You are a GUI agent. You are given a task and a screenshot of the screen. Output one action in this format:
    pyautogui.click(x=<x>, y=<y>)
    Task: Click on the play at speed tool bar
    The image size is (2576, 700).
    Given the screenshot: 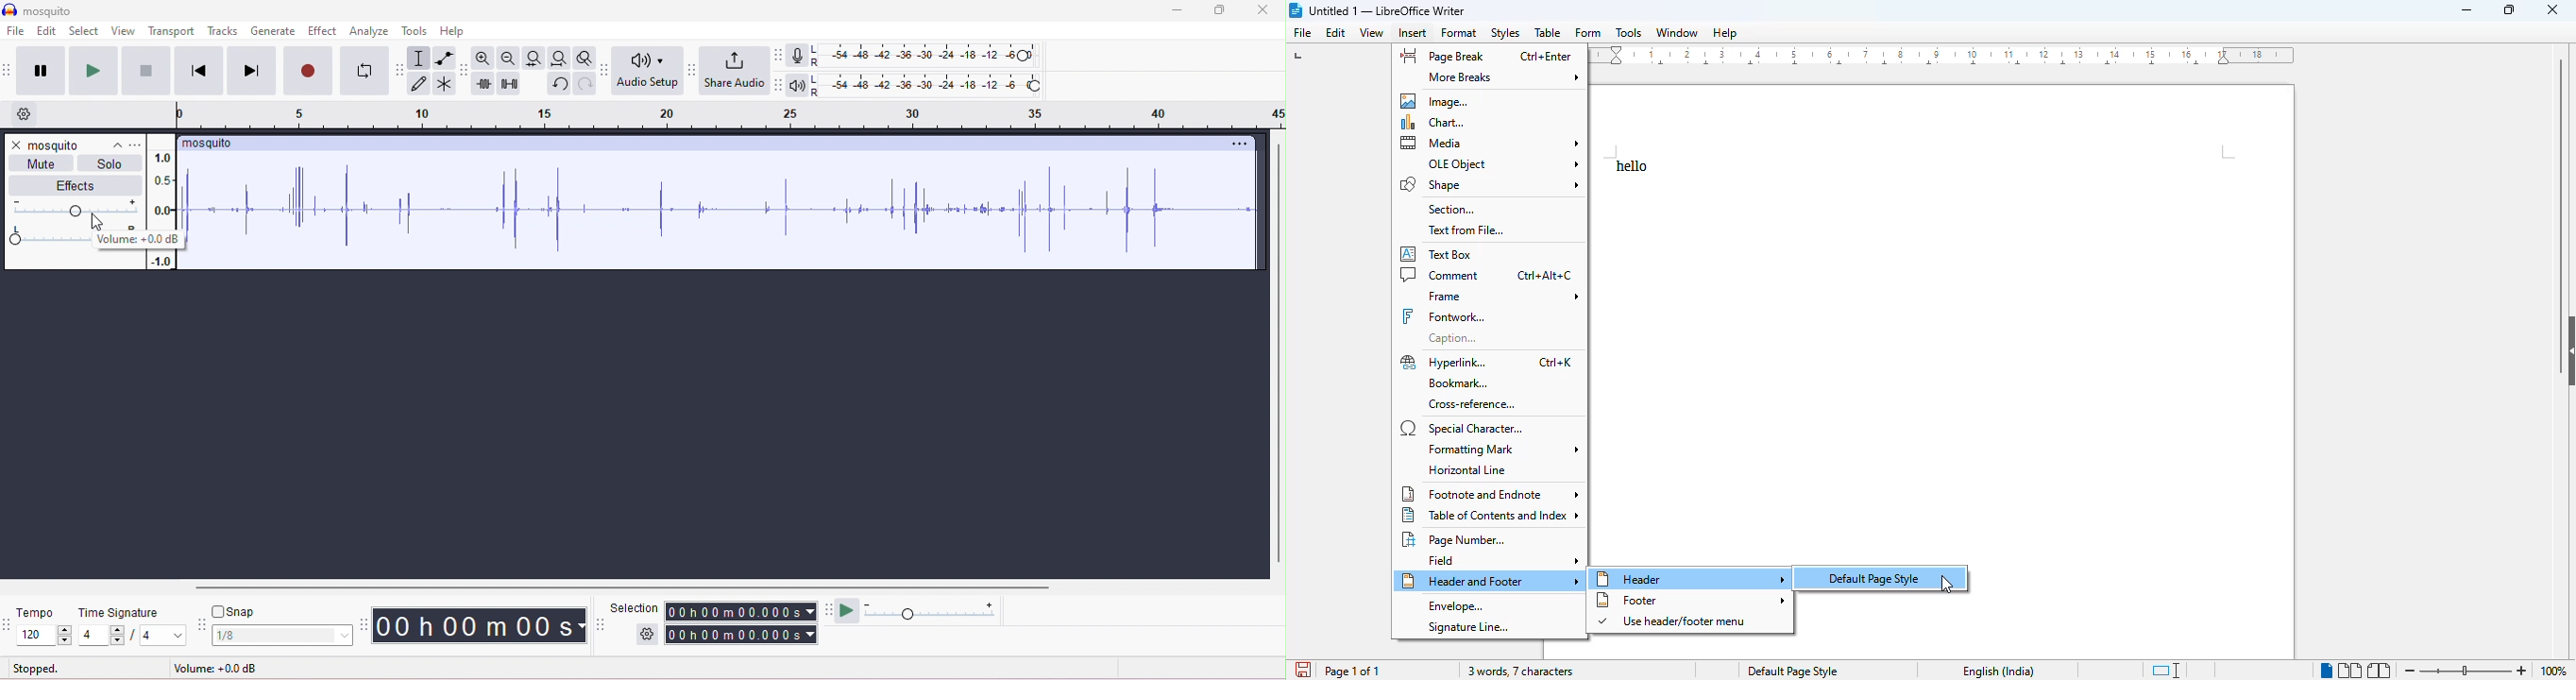 What is the action you would take?
    pyautogui.click(x=828, y=609)
    